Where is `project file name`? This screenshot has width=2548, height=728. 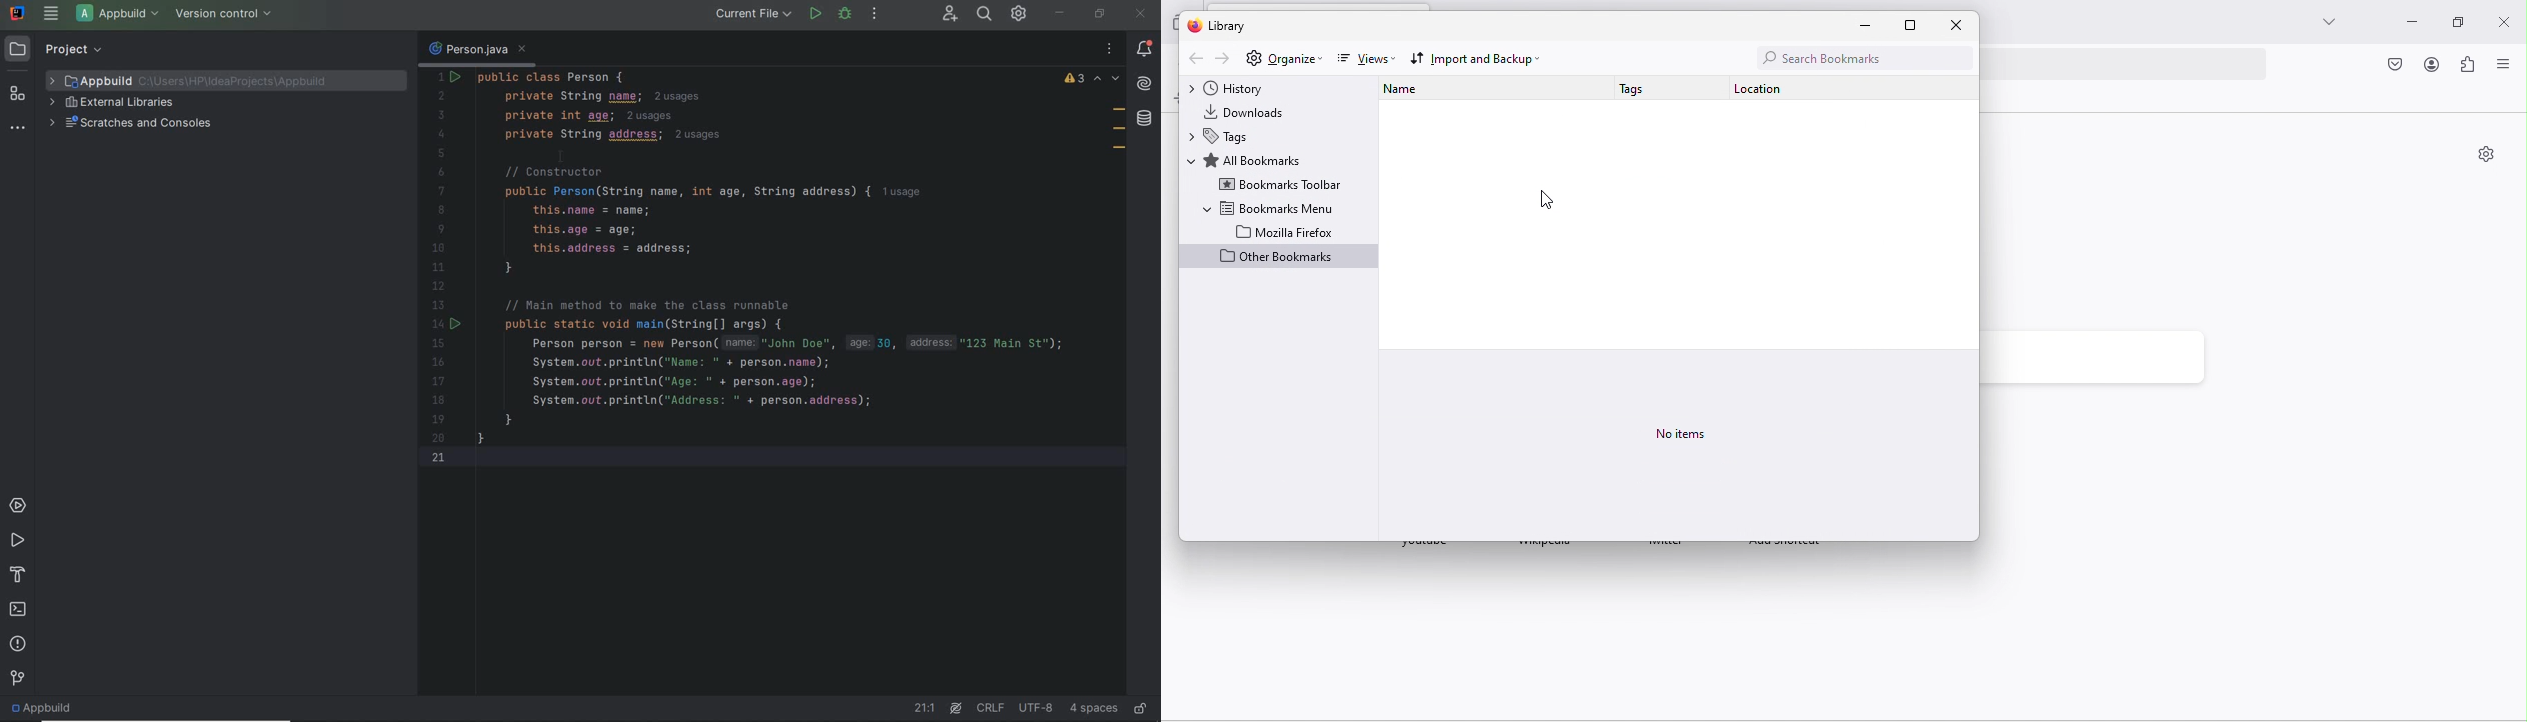
project file name is located at coordinates (47, 710).